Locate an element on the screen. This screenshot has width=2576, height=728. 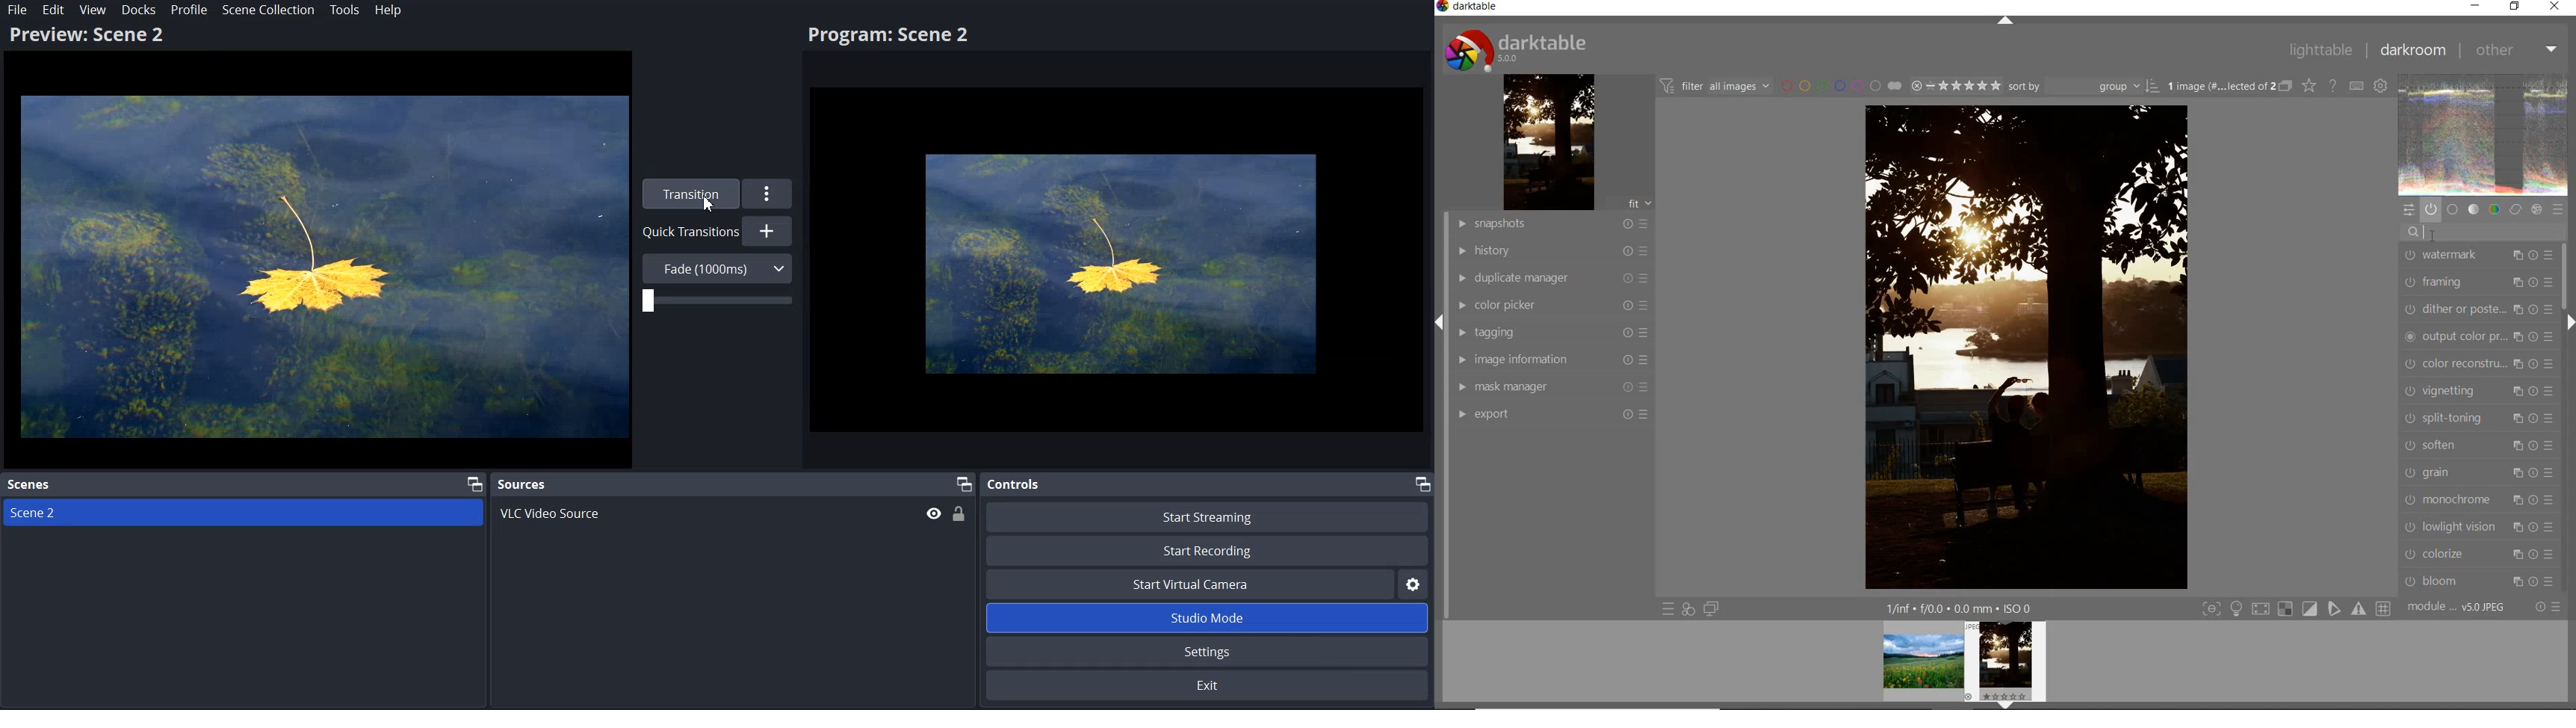
module... v5.0 JPEG is located at coordinates (2459, 607).